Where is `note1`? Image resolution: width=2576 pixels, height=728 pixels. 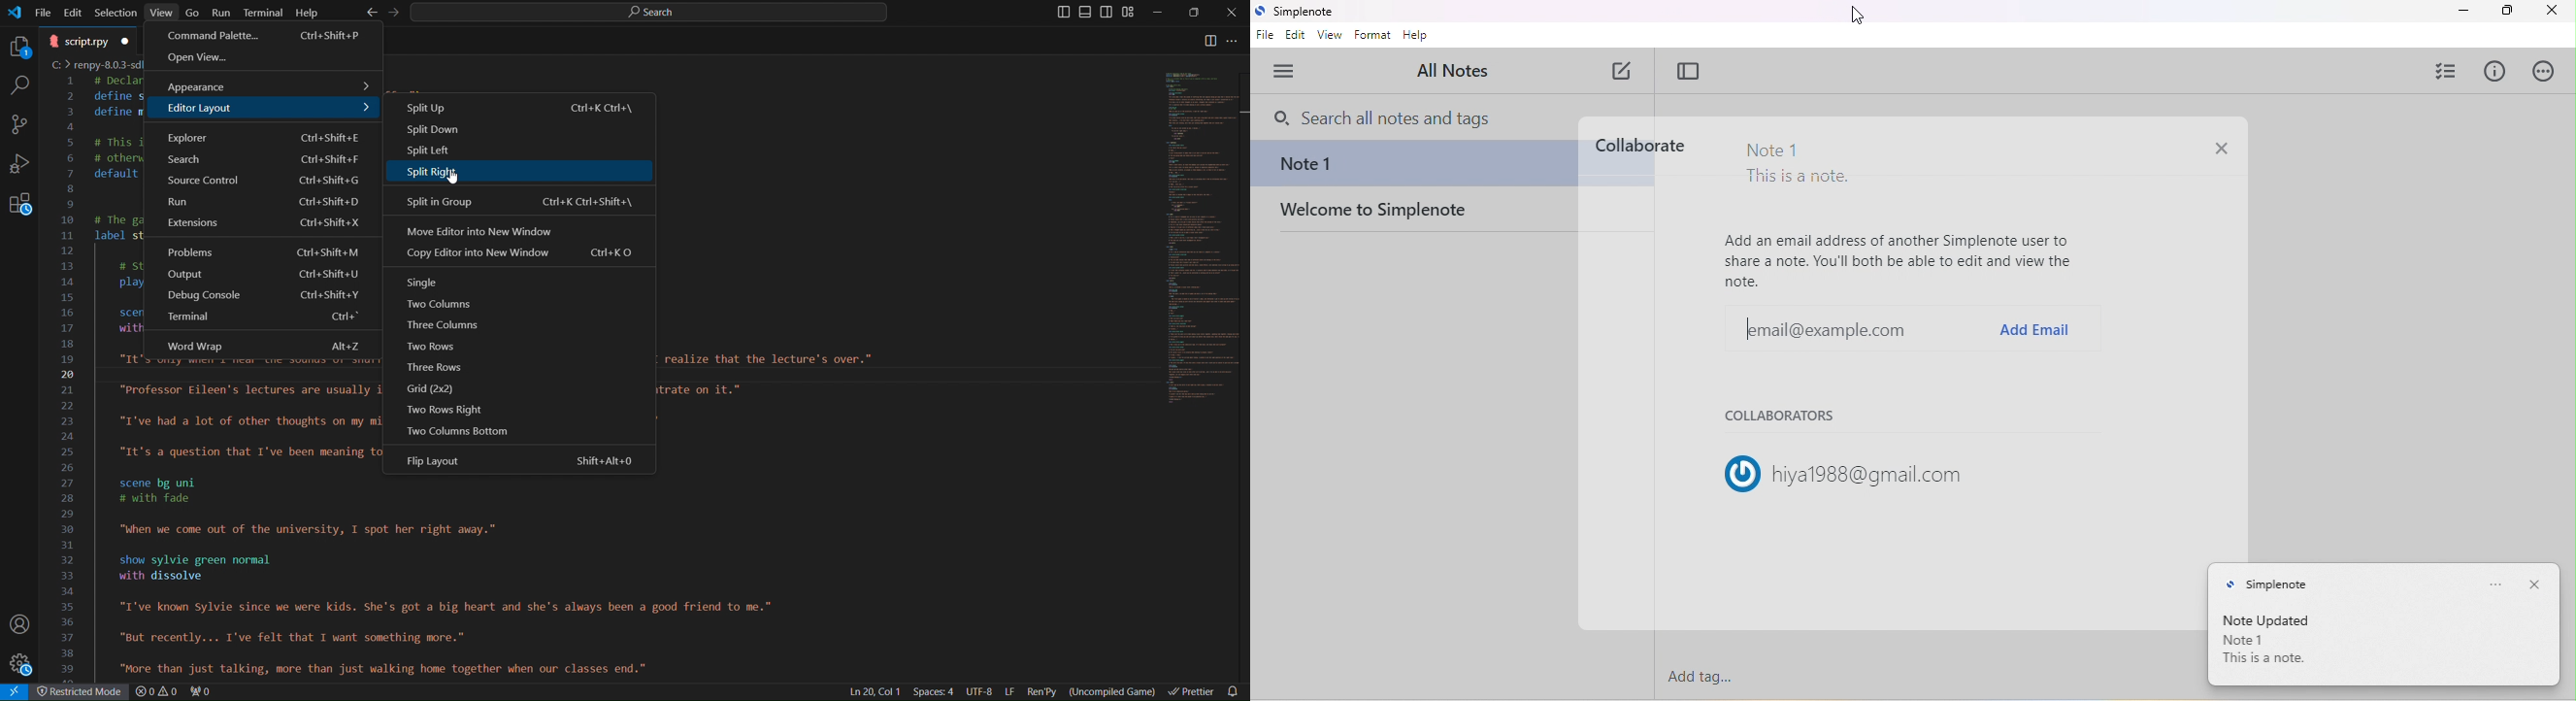 note1 is located at coordinates (2245, 641).